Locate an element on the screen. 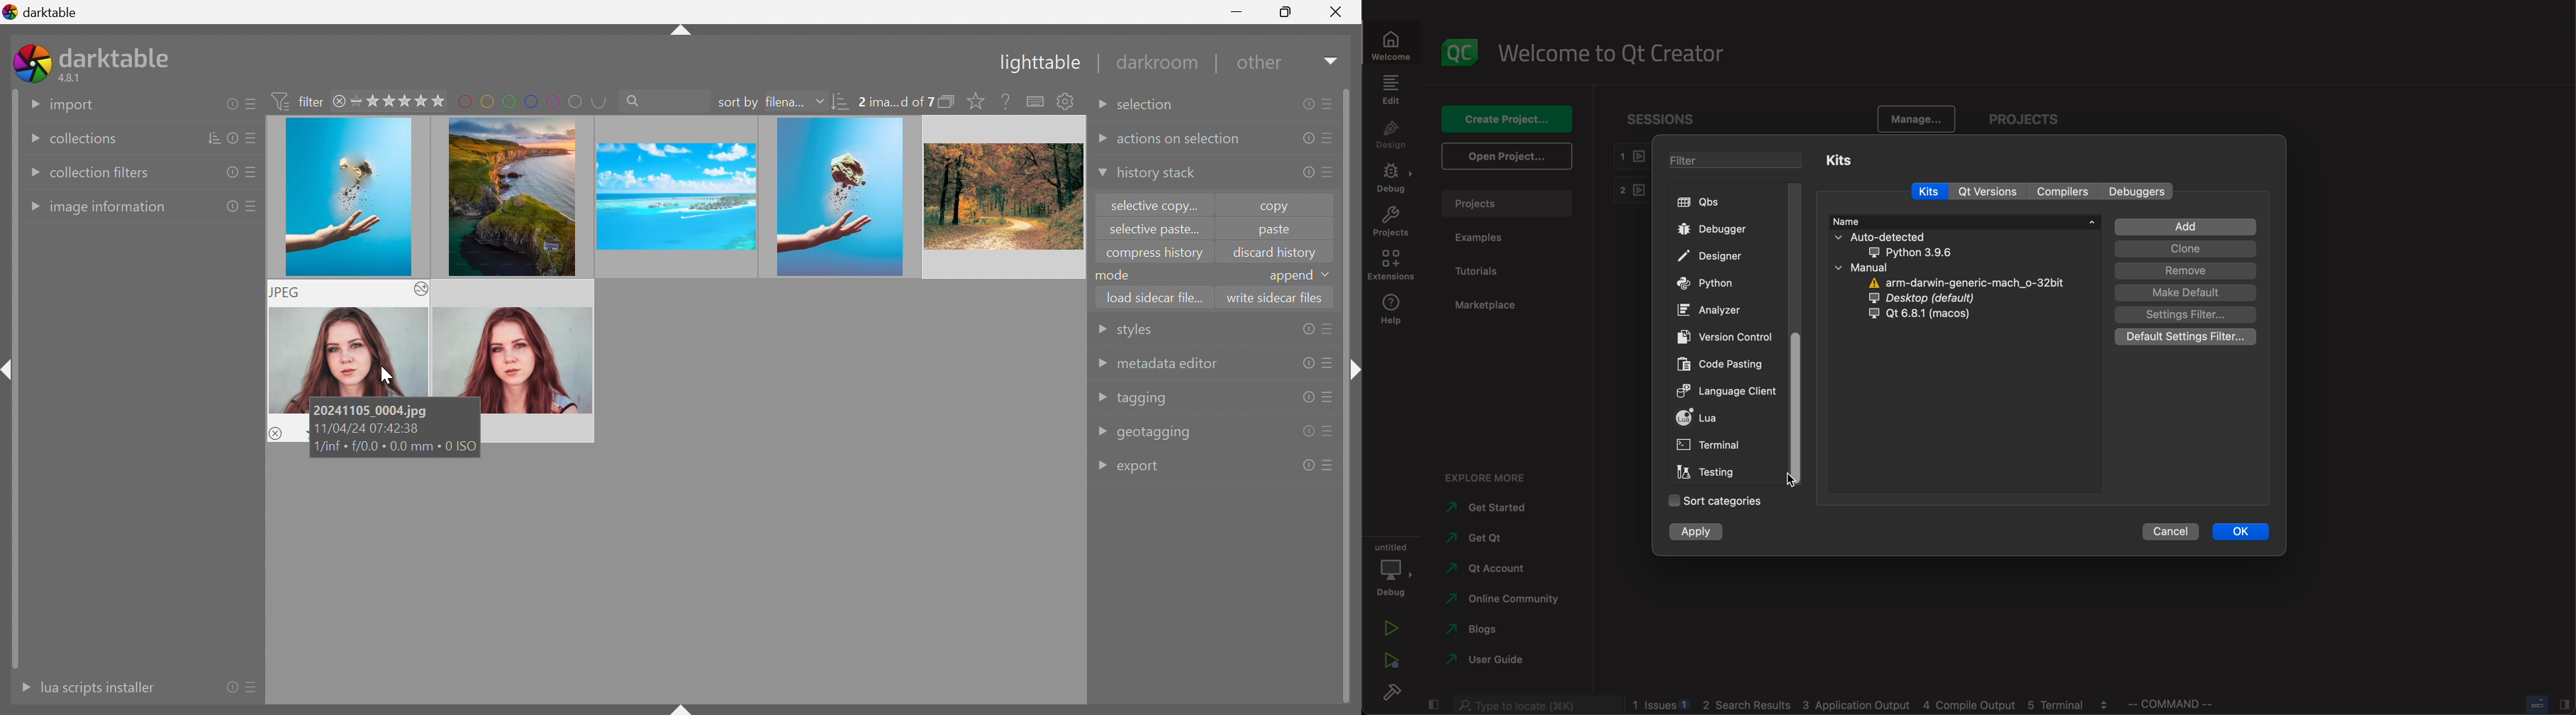 This screenshot has height=728, width=2576. testing is located at coordinates (1707, 471).